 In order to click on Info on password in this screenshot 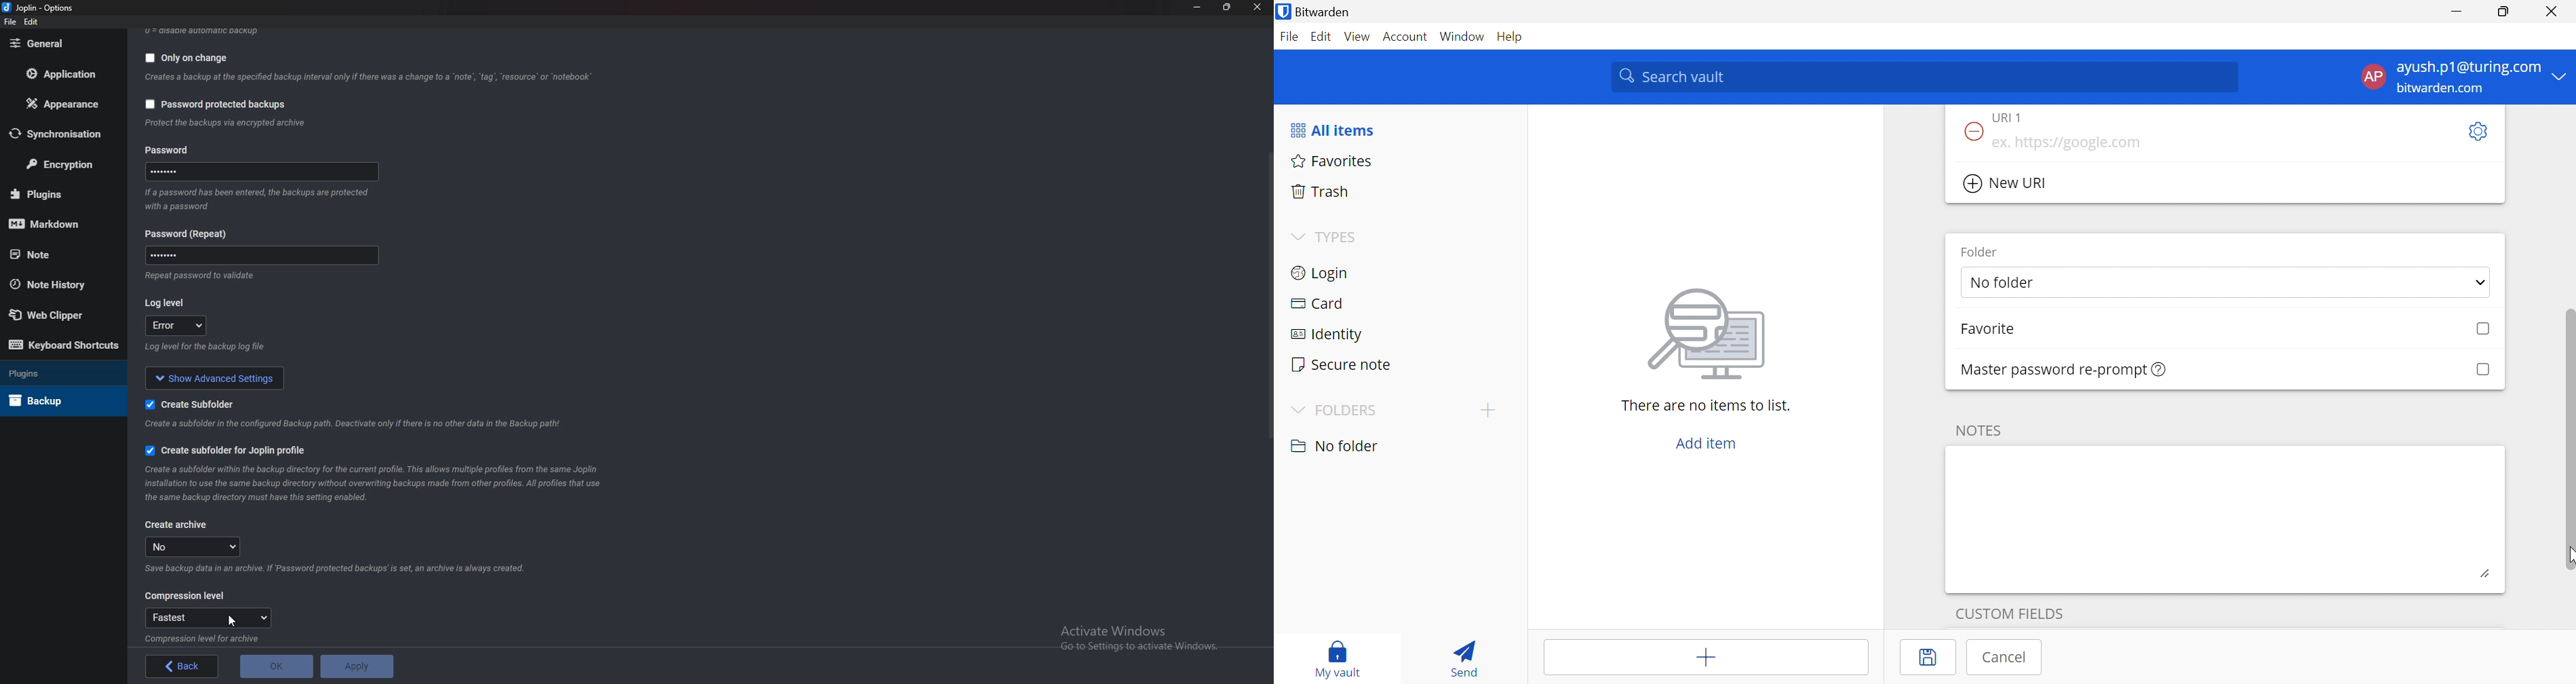, I will do `click(258, 201)`.